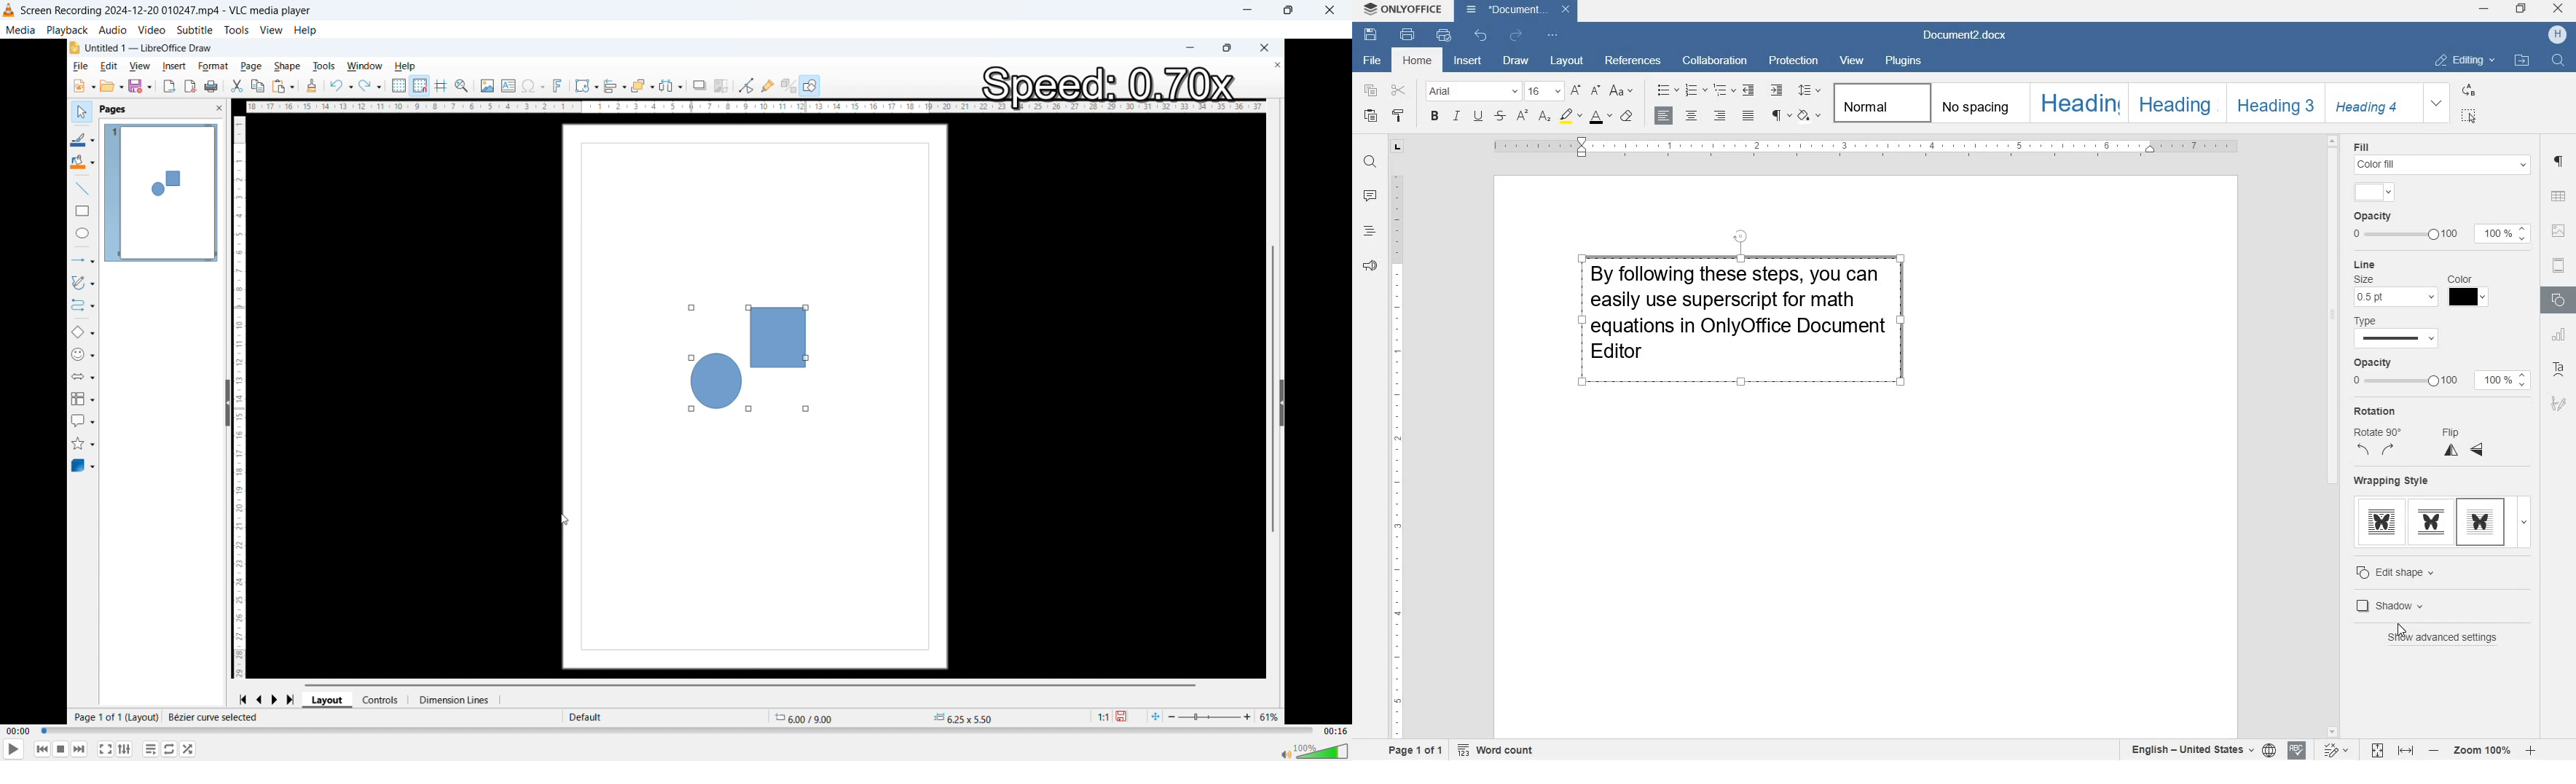 The width and height of the screenshot is (2576, 784). What do you see at coordinates (80, 749) in the screenshot?
I see `forward or next media ` at bounding box center [80, 749].